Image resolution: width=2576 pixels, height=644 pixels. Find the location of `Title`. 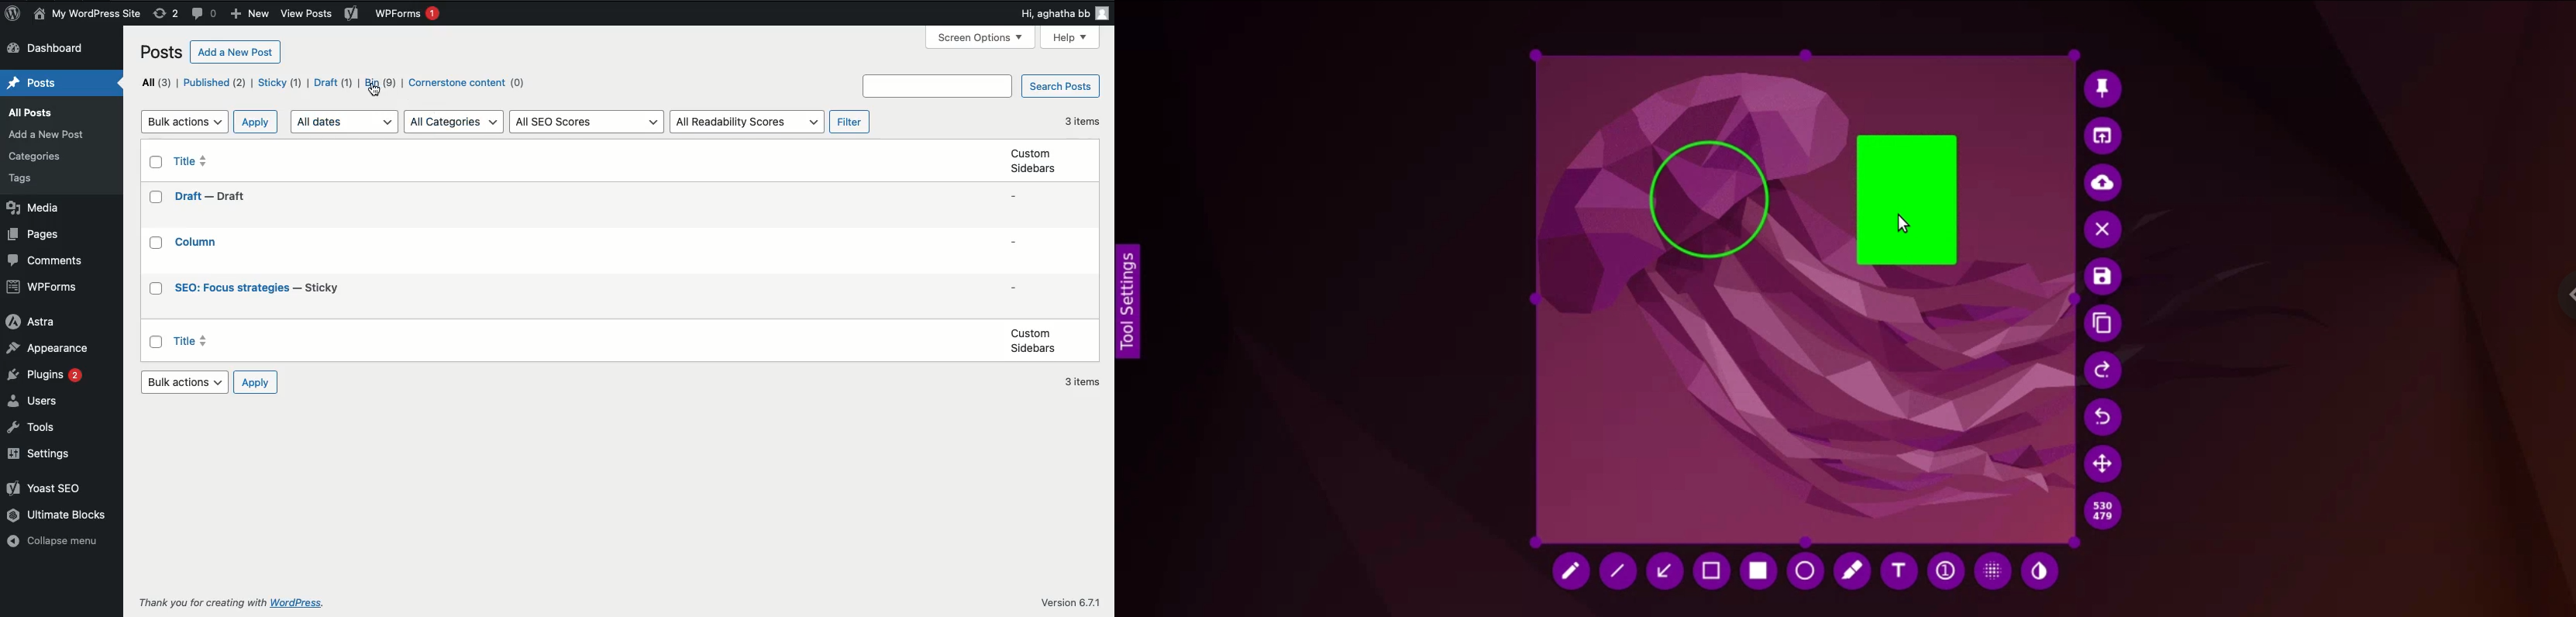

Title is located at coordinates (192, 340).